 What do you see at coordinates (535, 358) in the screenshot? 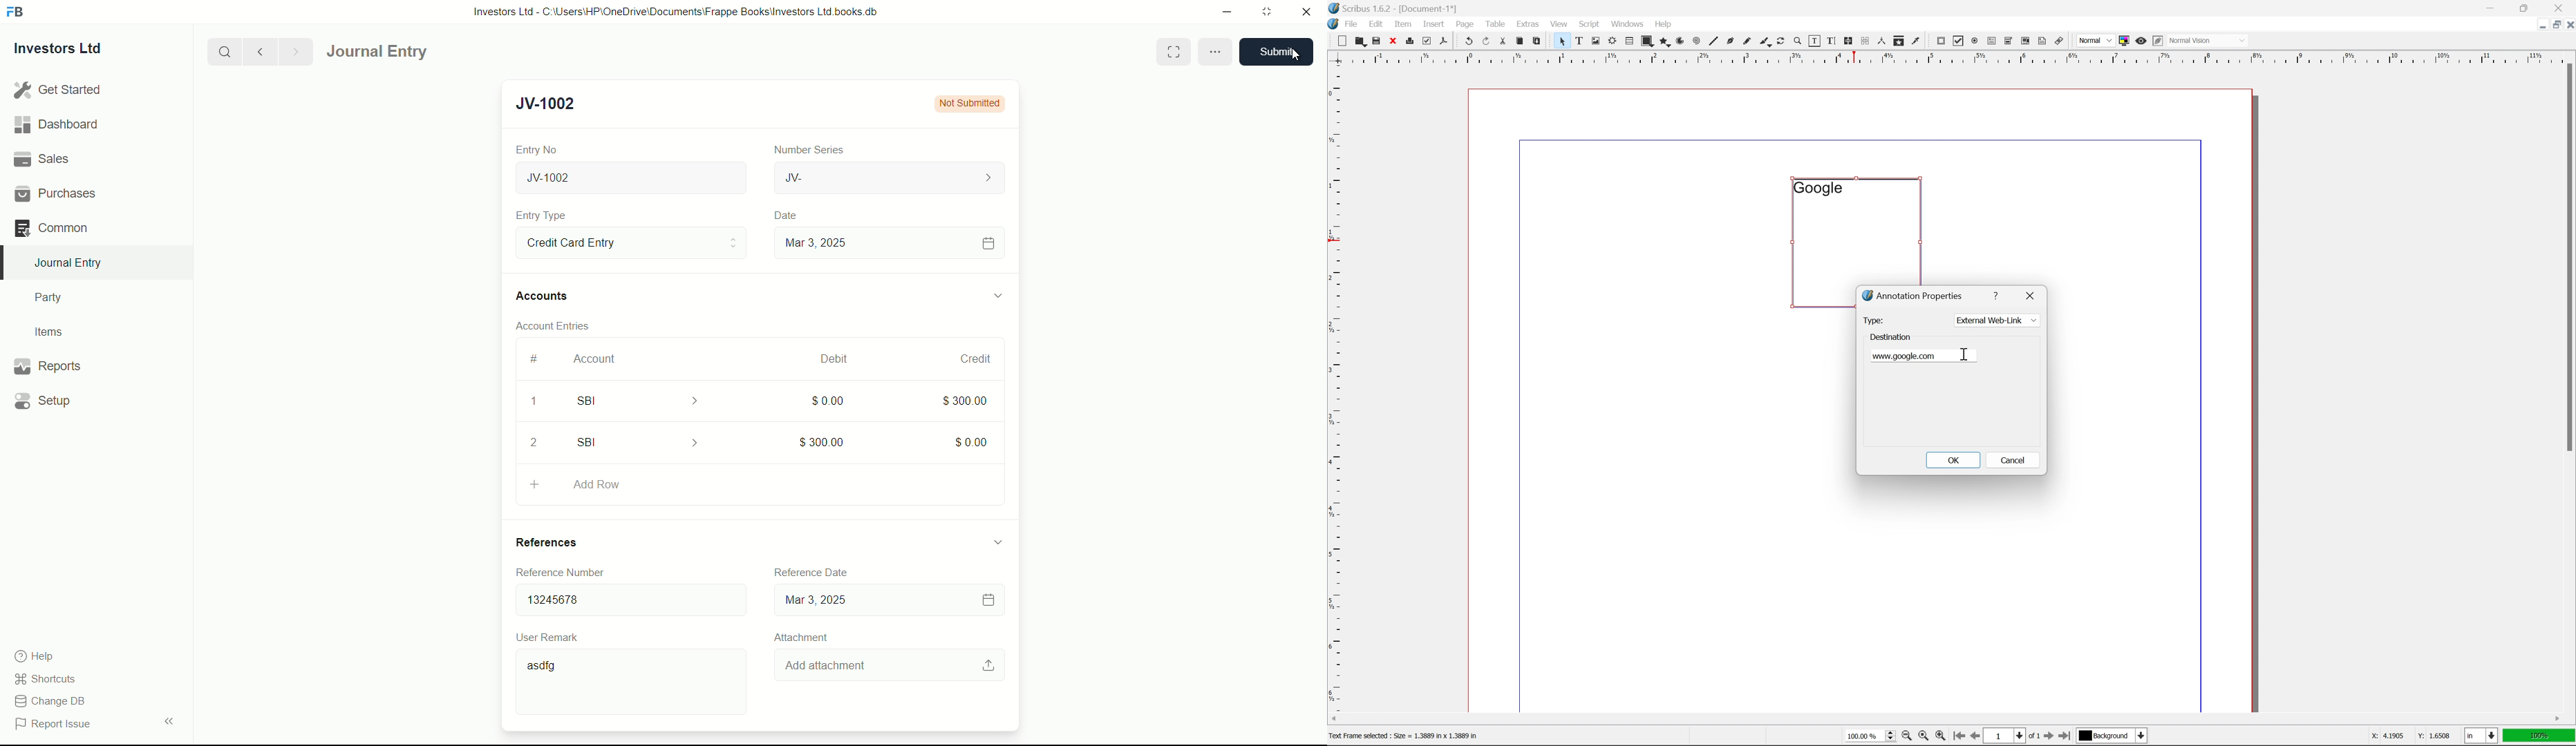
I see `#` at bounding box center [535, 358].